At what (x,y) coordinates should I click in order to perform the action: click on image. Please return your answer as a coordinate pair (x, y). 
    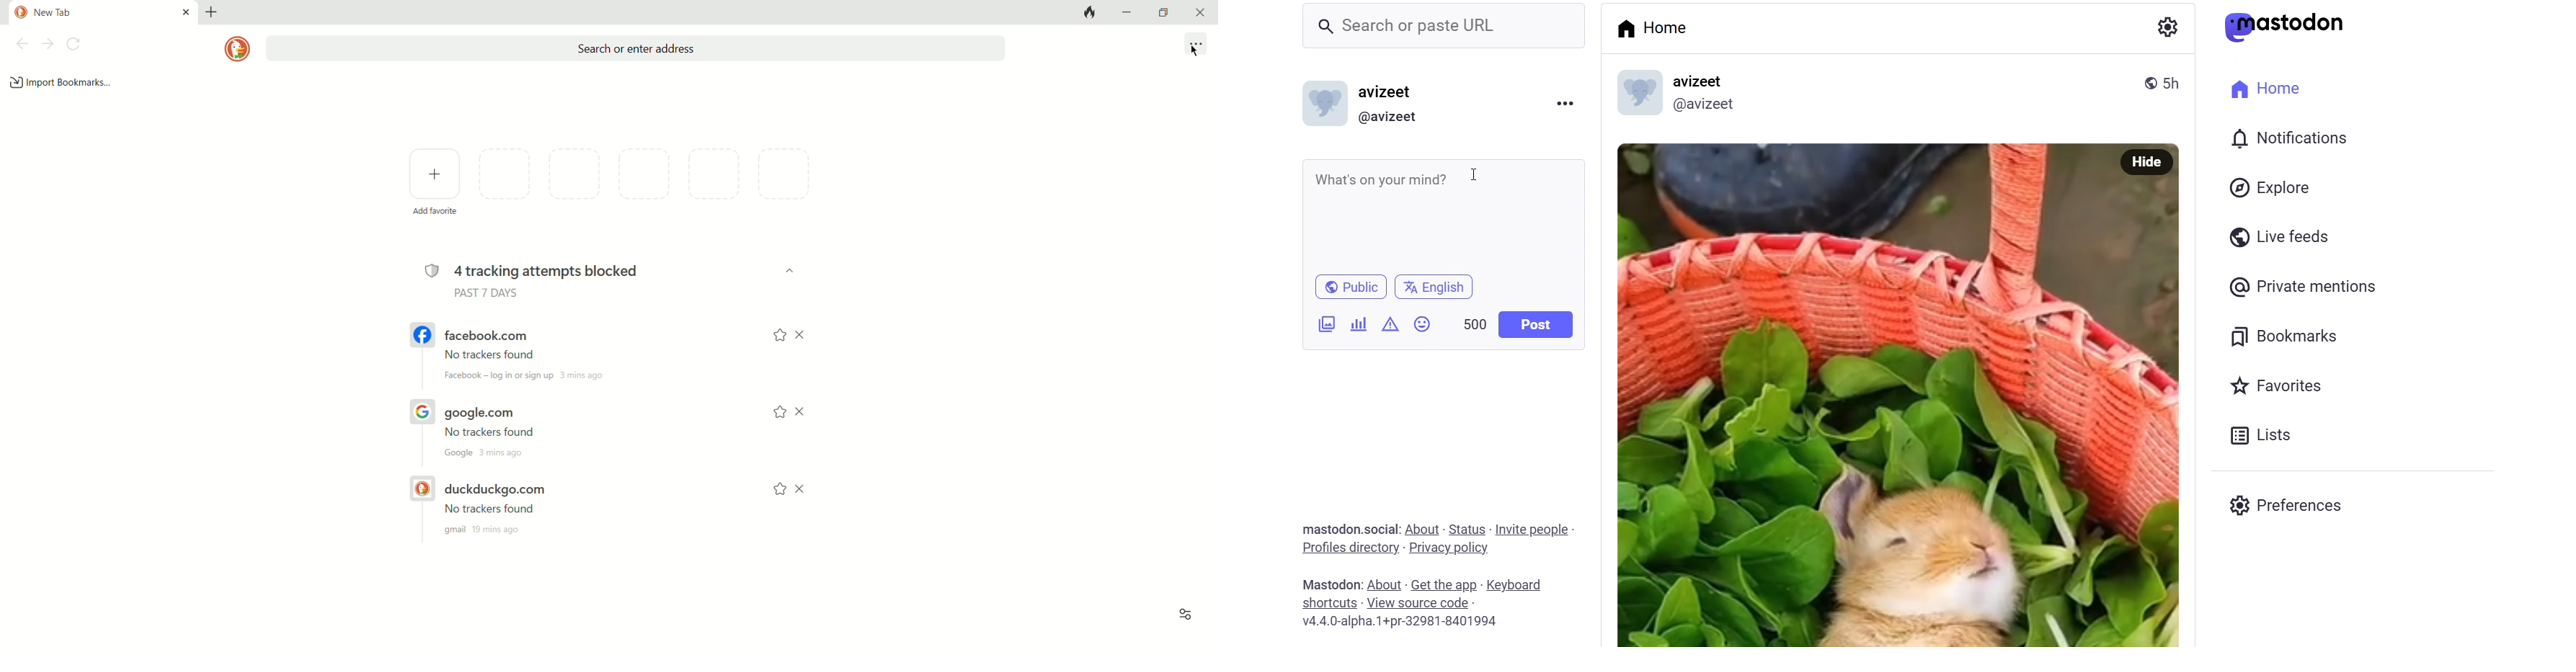
    Looking at the image, I should click on (1860, 393).